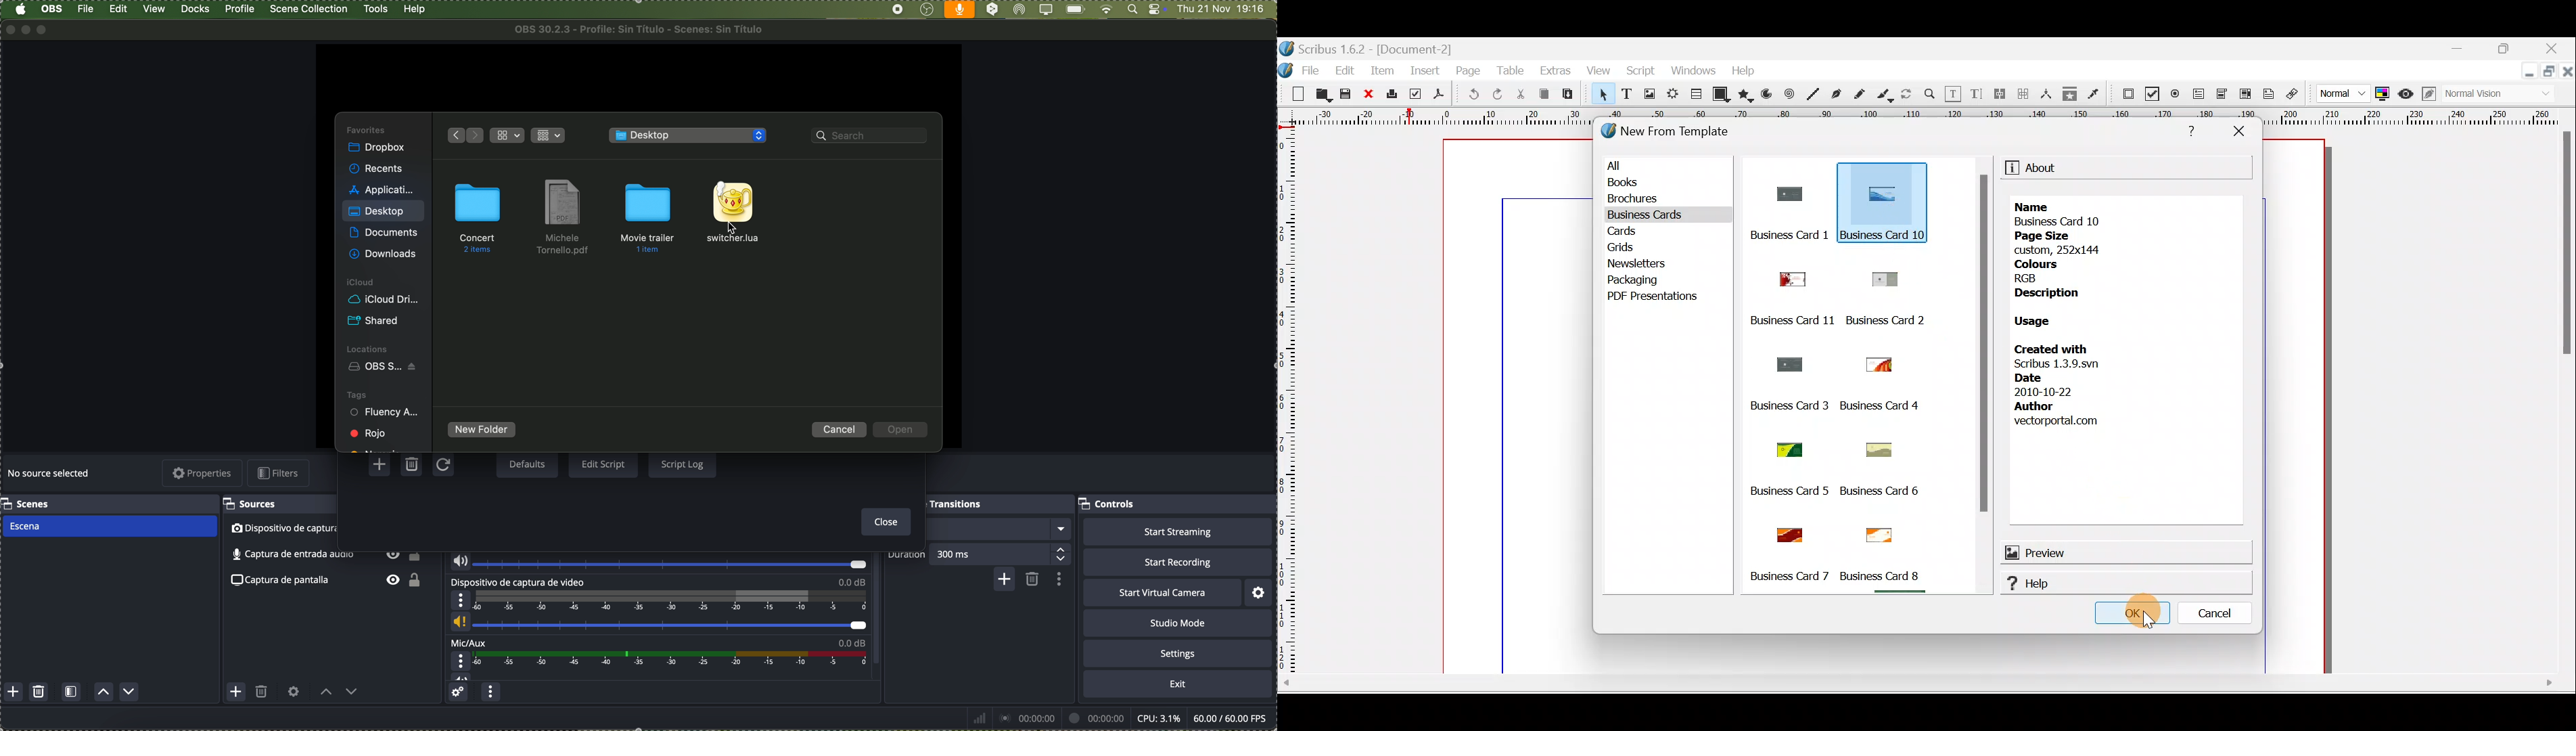 This screenshot has height=756, width=2576. What do you see at coordinates (40, 692) in the screenshot?
I see `remove selected scene` at bounding box center [40, 692].